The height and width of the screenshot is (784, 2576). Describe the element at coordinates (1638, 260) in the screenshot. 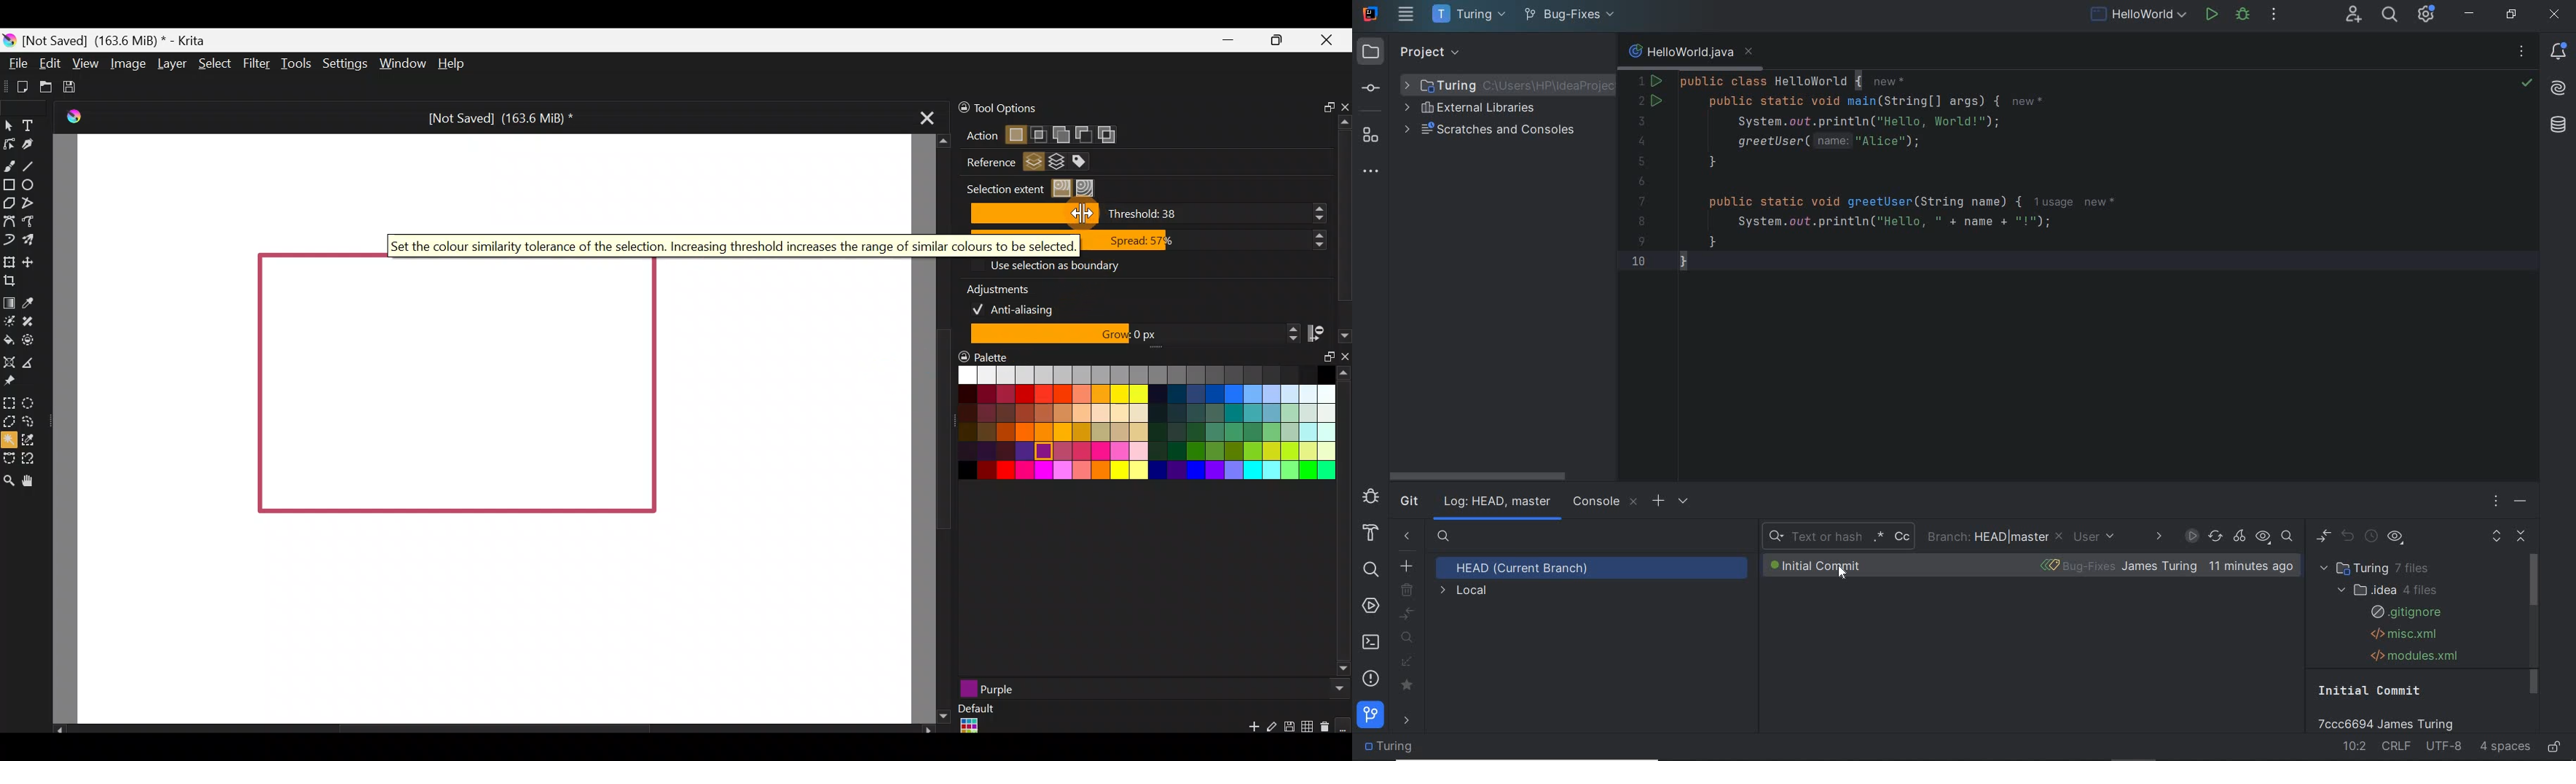

I see `10` at that location.